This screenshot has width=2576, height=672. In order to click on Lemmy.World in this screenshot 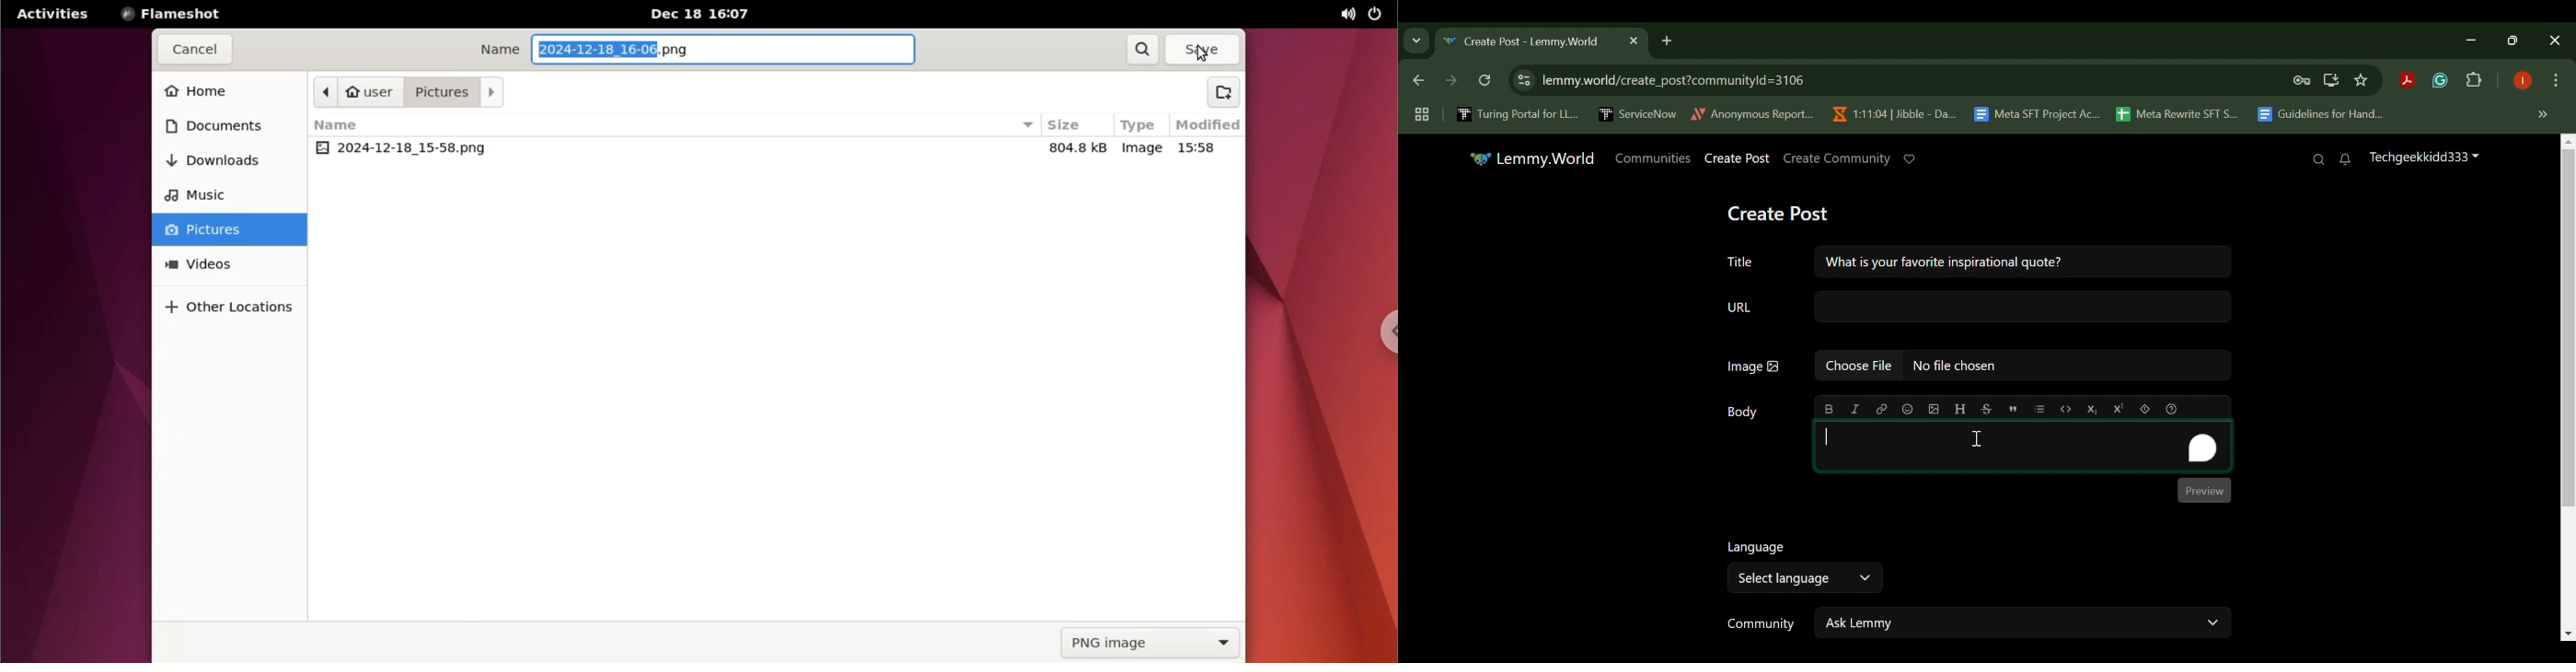, I will do `click(1532, 158)`.